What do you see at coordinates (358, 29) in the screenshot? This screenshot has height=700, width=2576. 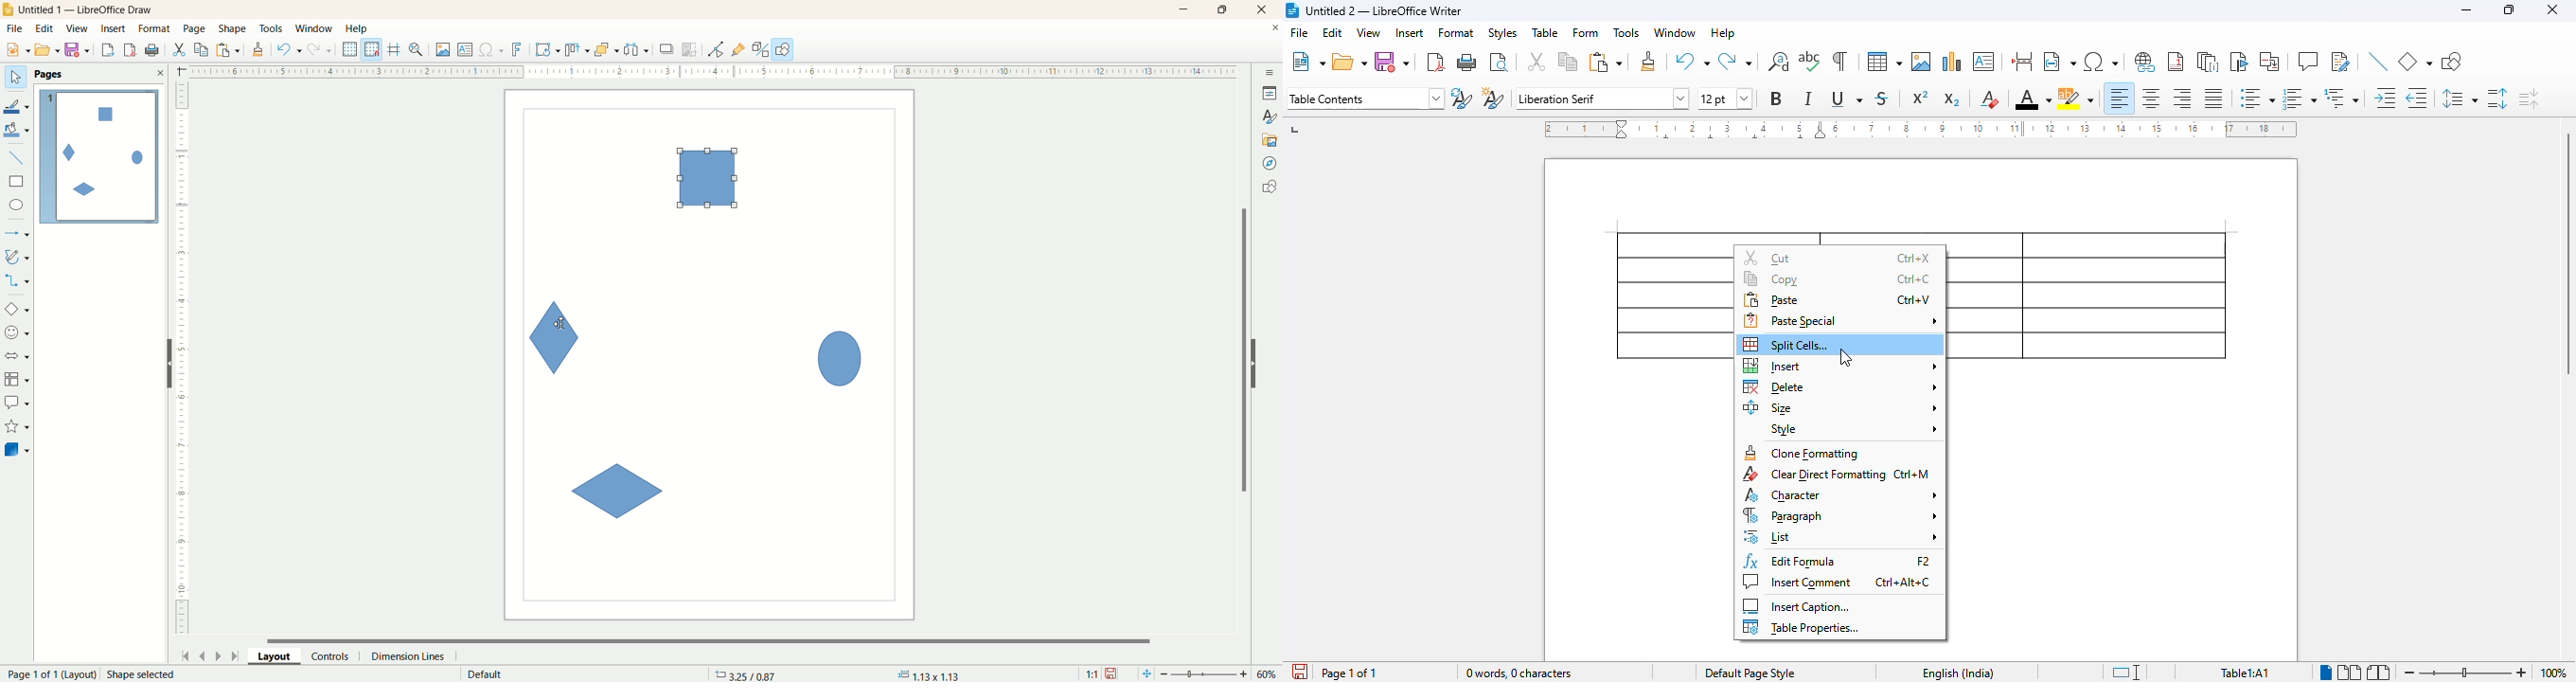 I see `help` at bounding box center [358, 29].